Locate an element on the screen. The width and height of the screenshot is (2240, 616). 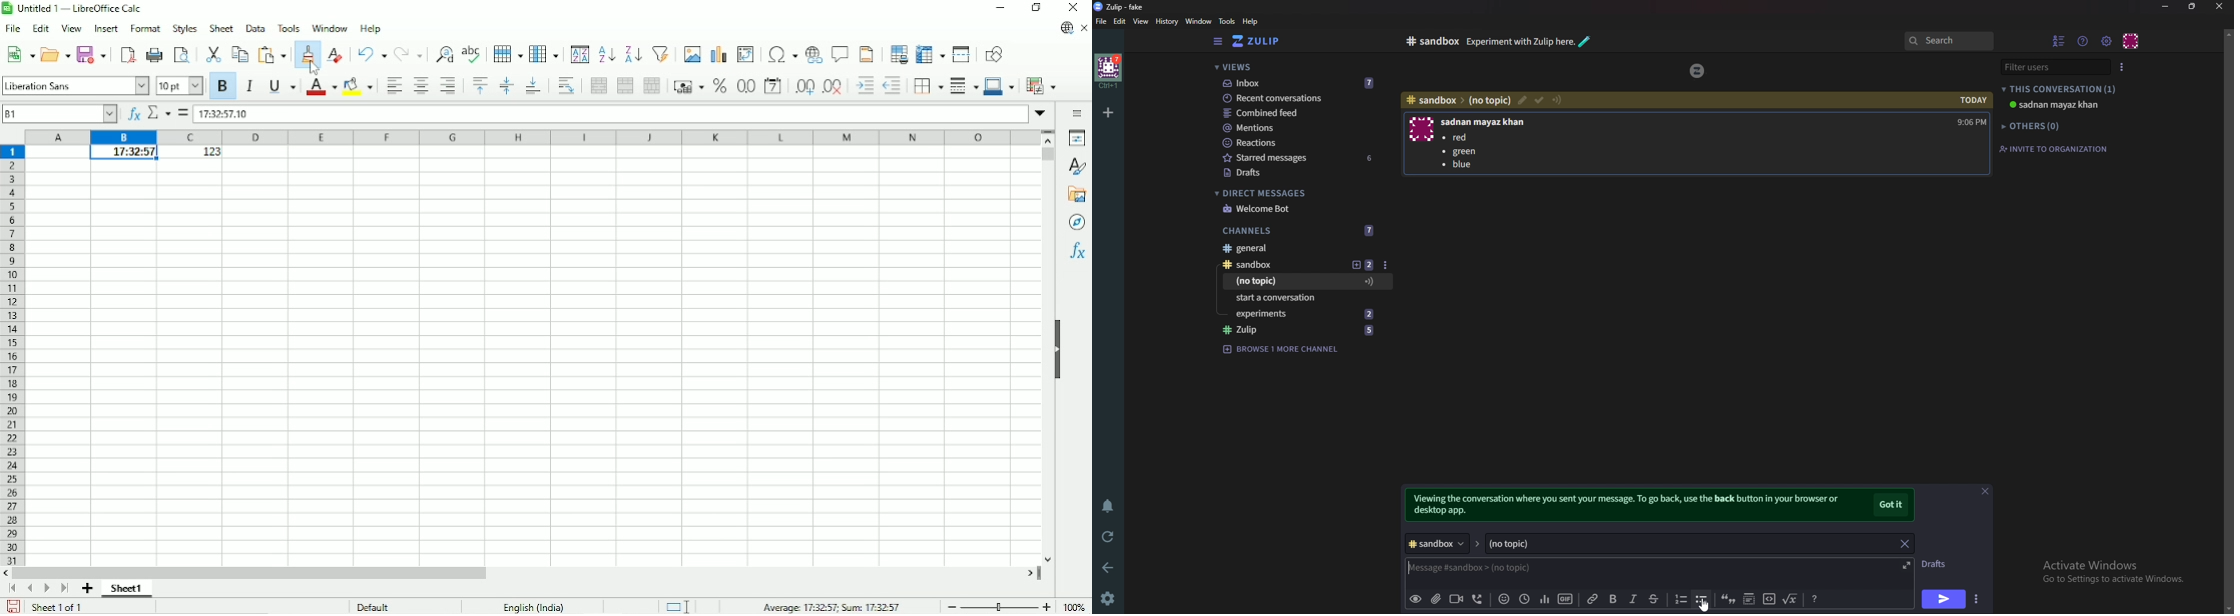
Enable do not disturb is located at coordinates (1110, 504).